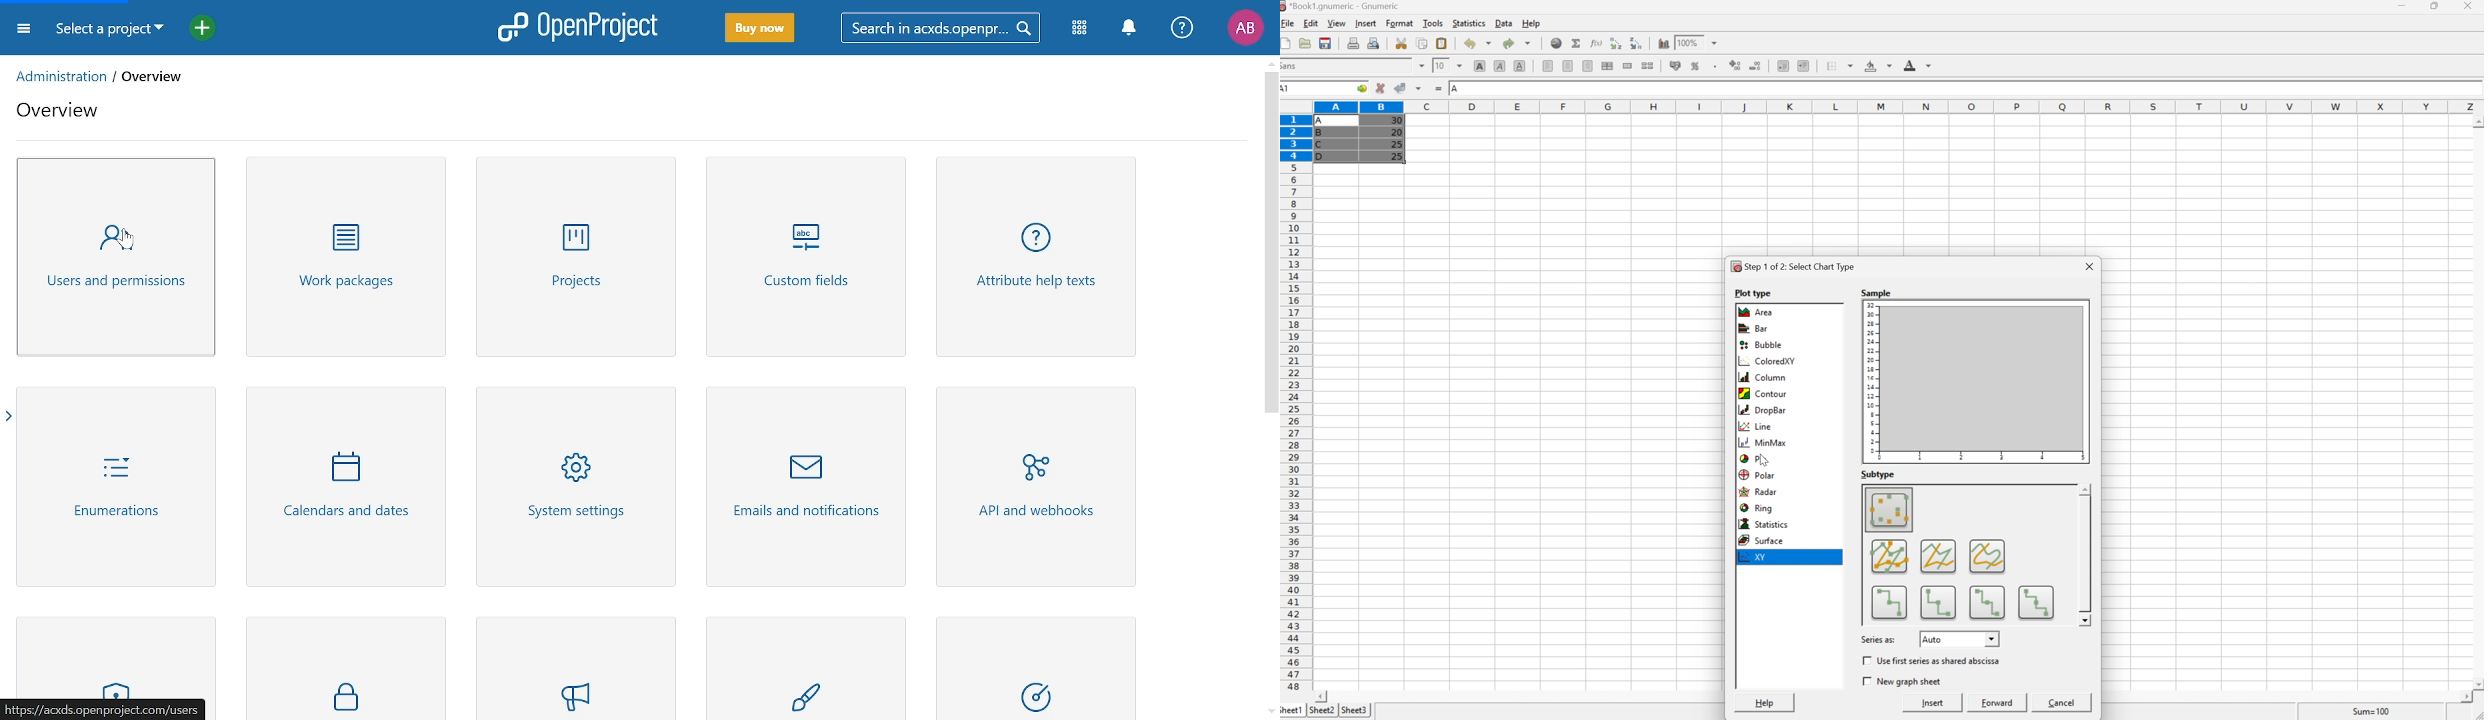 This screenshot has height=728, width=2492. Describe the element at coordinates (1756, 474) in the screenshot. I see `Polar` at that location.